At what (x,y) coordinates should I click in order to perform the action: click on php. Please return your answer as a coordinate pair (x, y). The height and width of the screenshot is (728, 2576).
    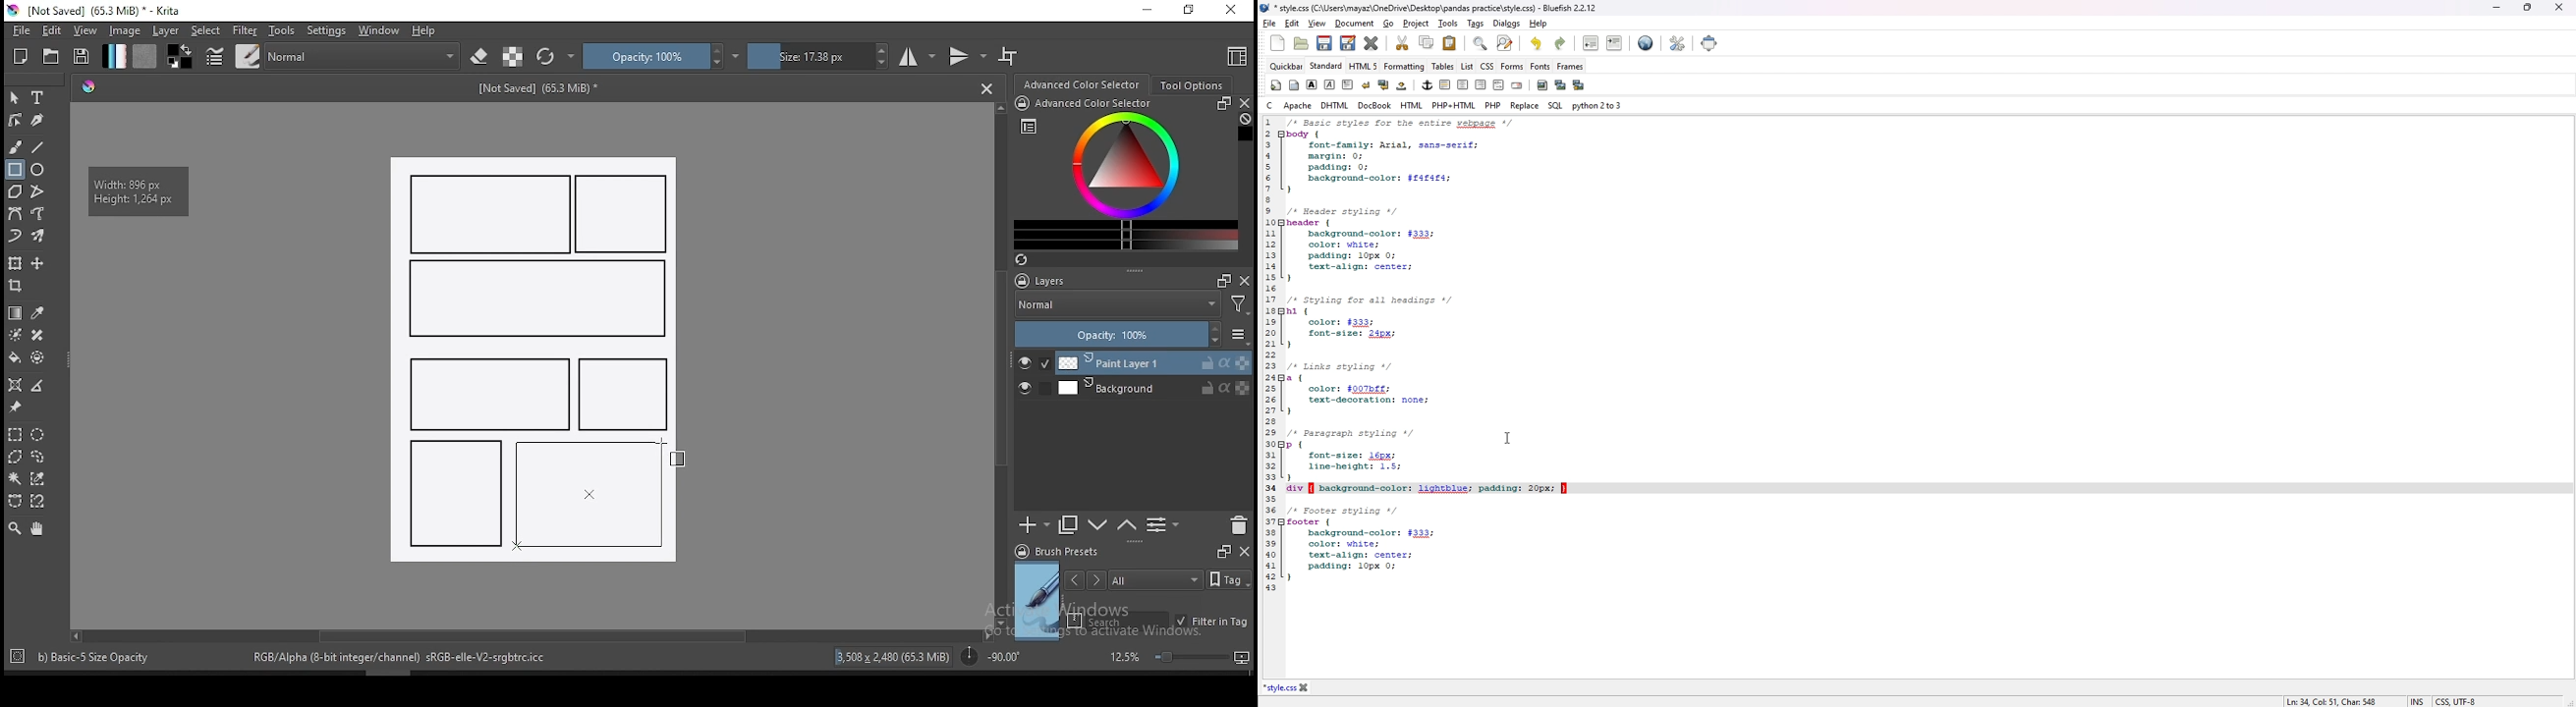
    Looking at the image, I should click on (1492, 106).